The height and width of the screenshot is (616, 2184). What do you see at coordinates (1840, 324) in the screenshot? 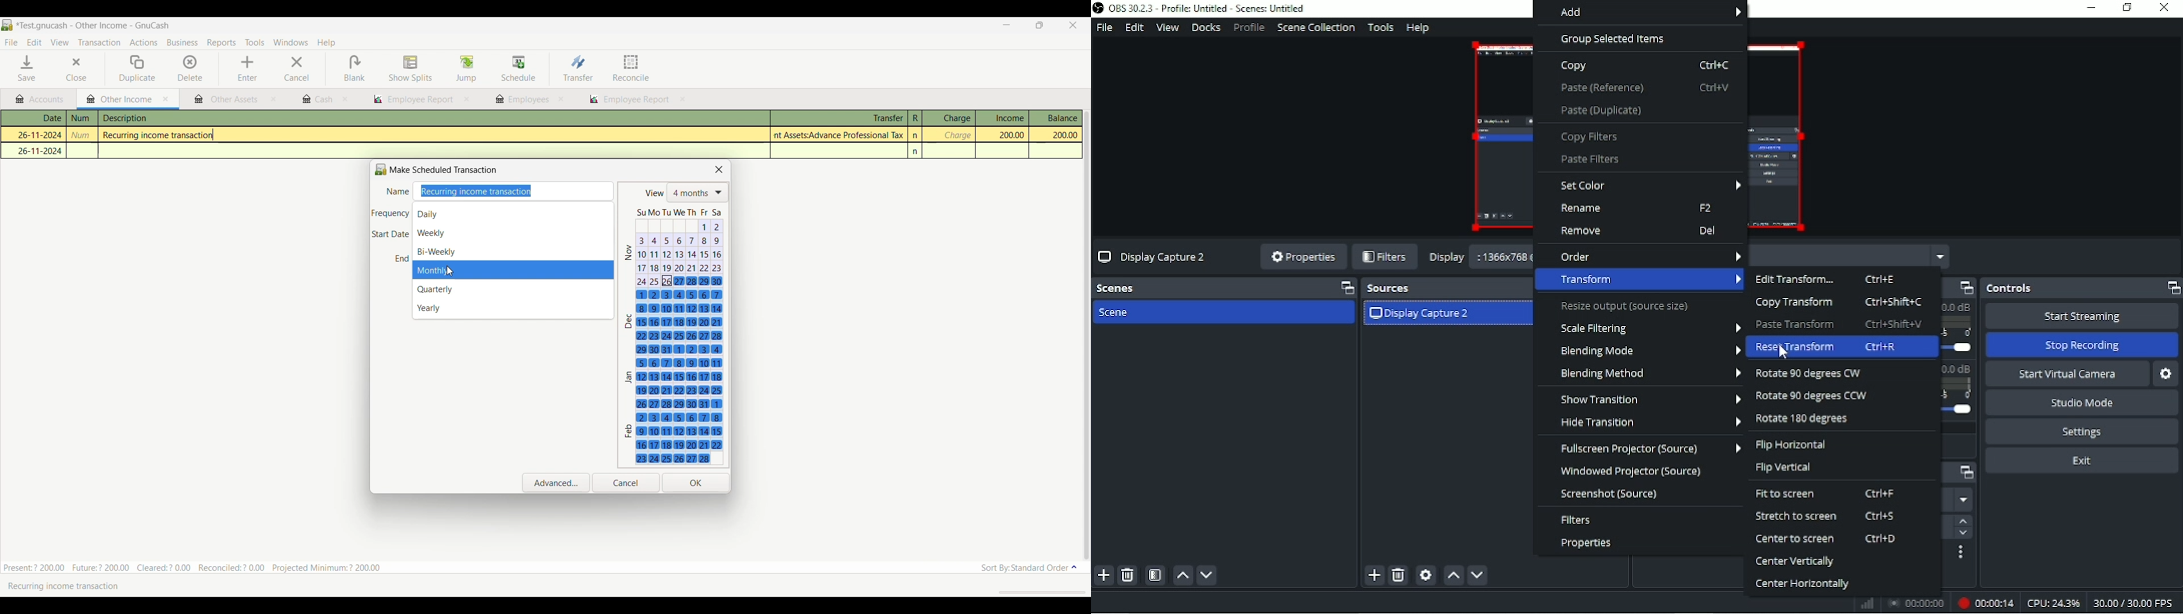
I see `Paste transform` at bounding box center [1840, 324].